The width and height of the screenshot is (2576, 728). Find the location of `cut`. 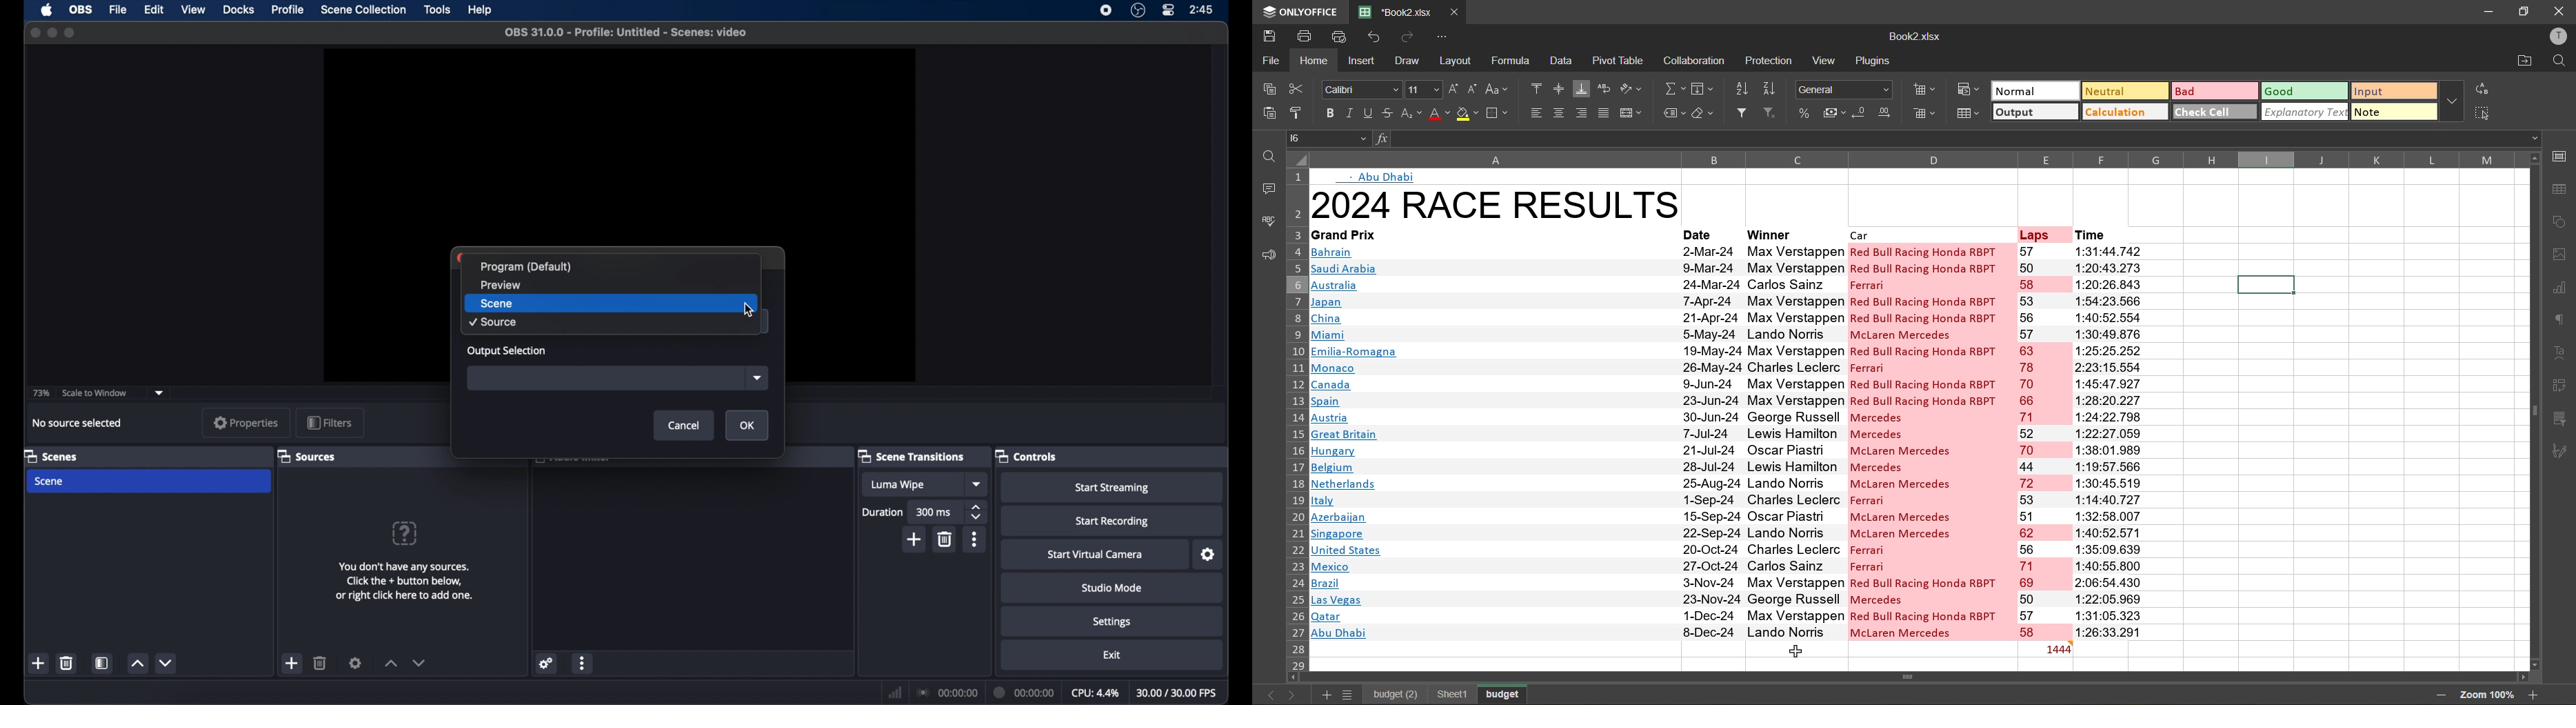

cut is located at coordinates (1298, 88).